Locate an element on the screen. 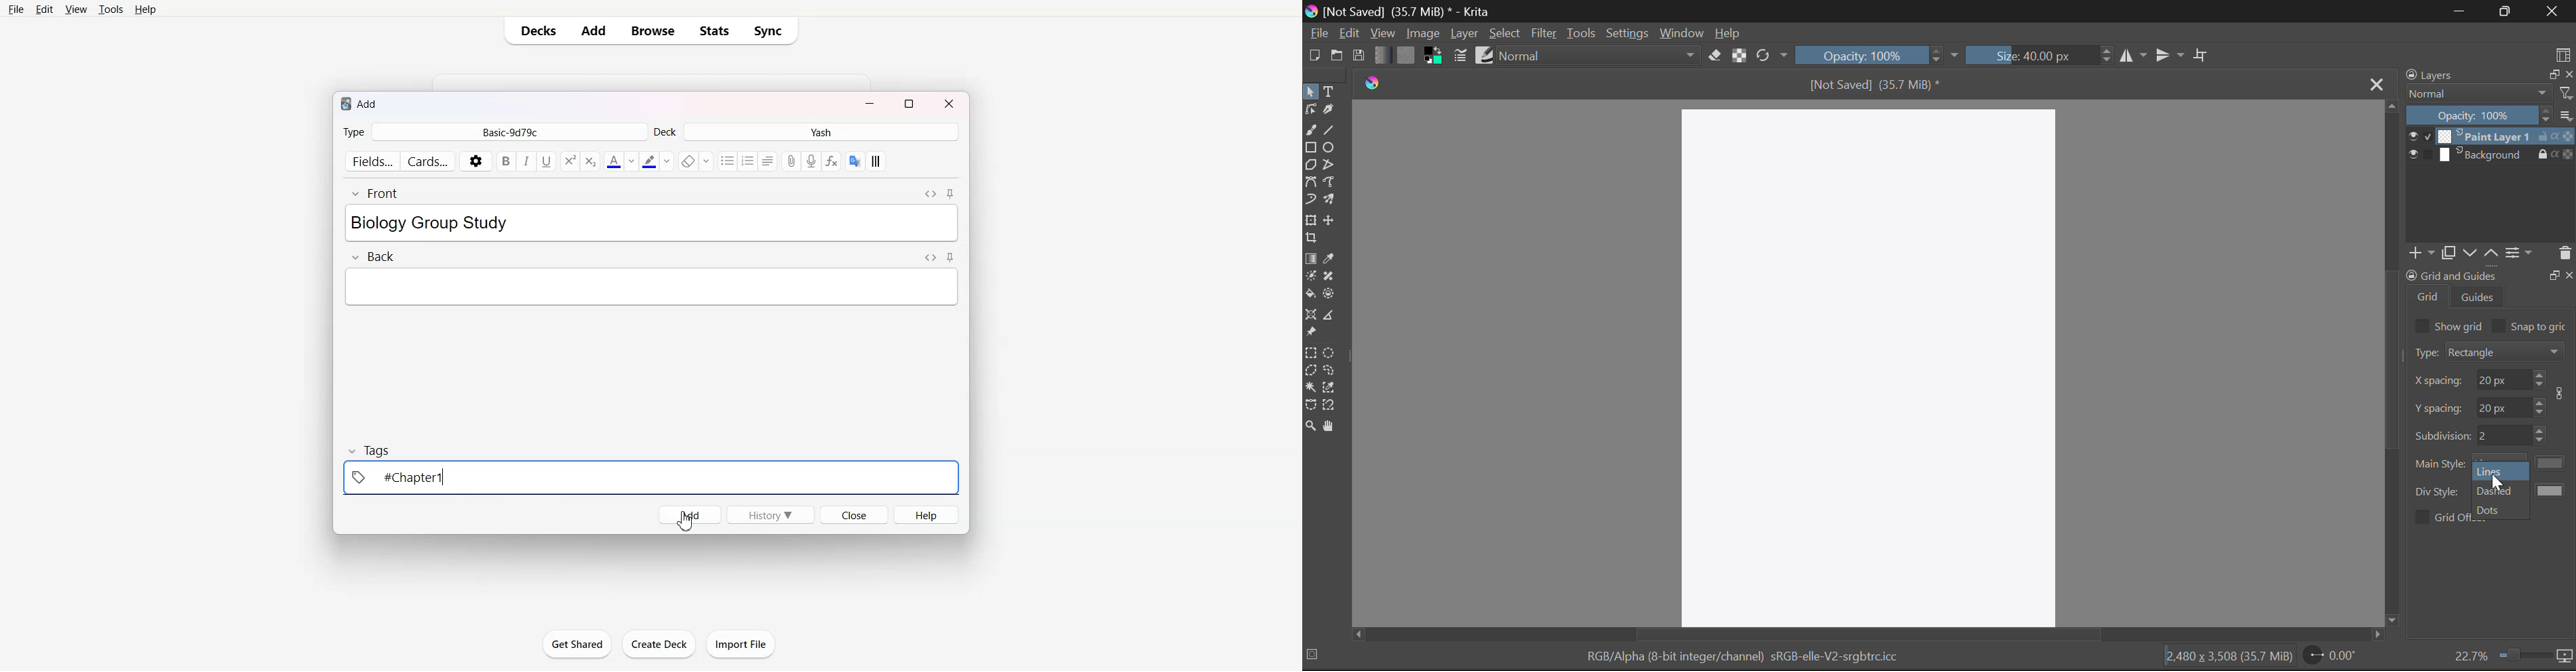  actions is located at coordinates (2556, 136).